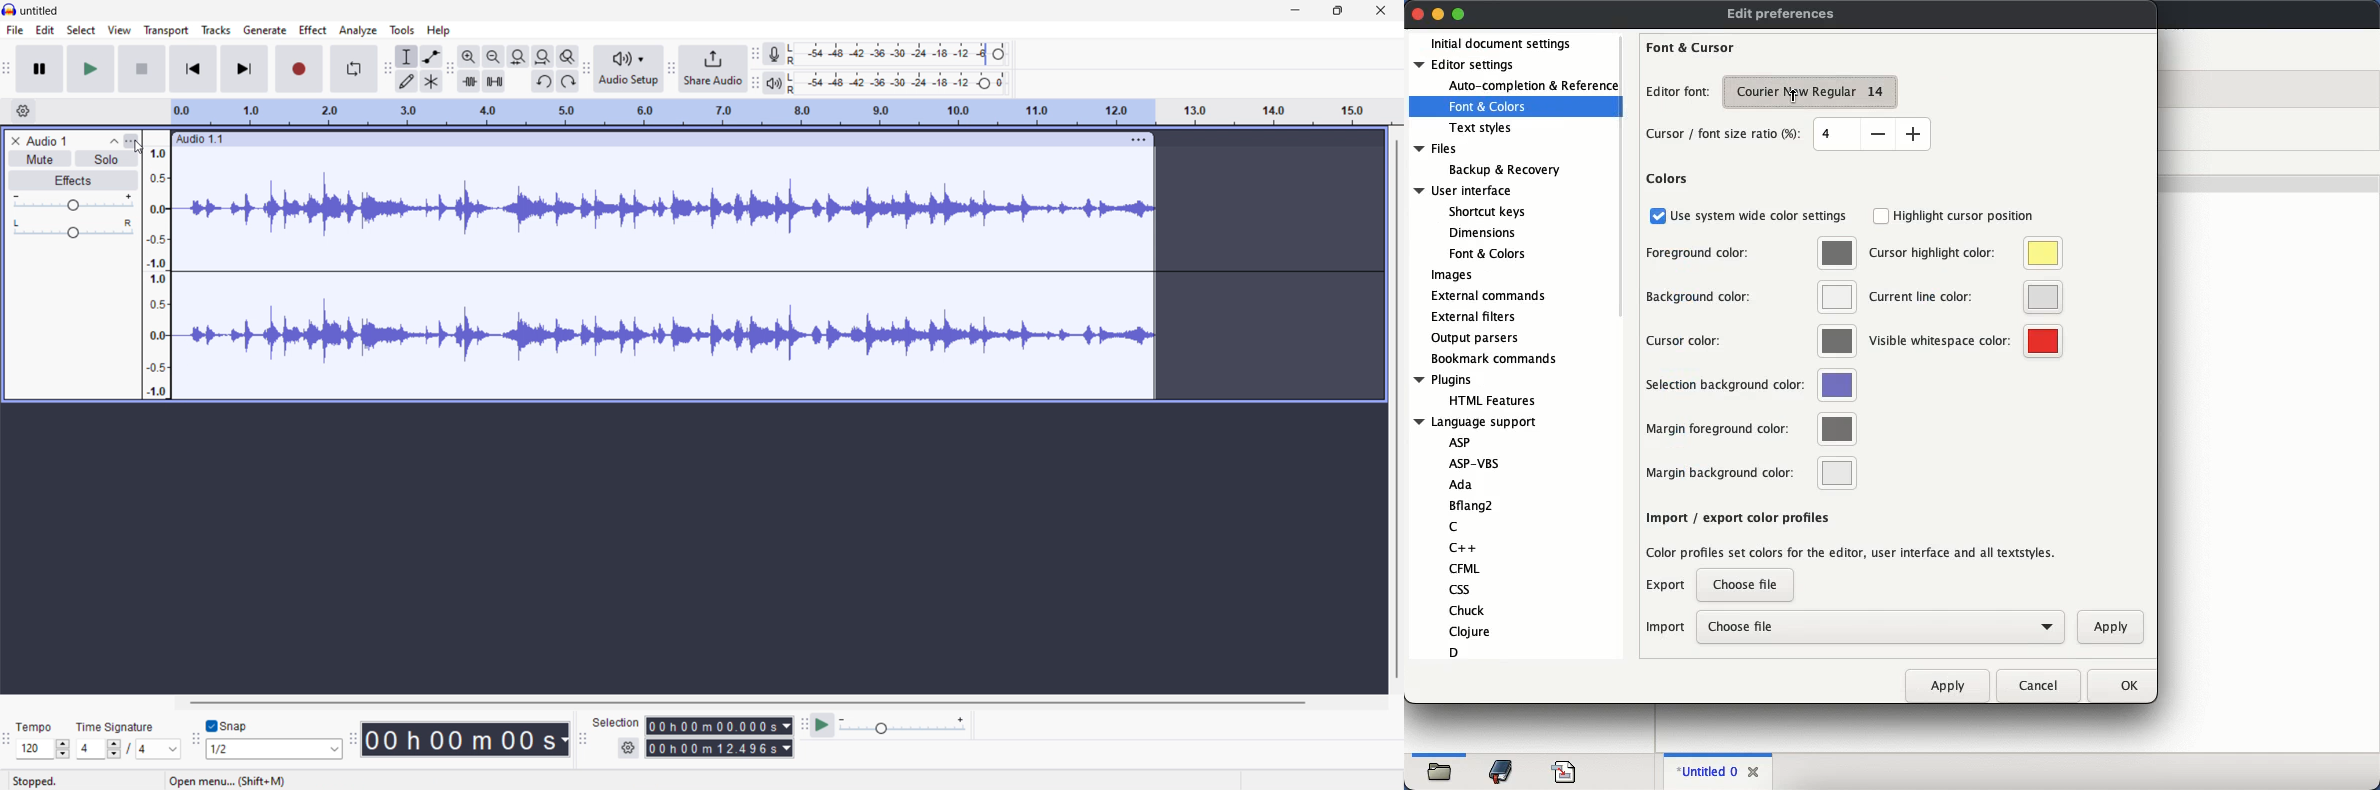  What do you see at coordinates (1471, 631) in the screenshot?
I see `clojure` at bounding box center [1471, 631].